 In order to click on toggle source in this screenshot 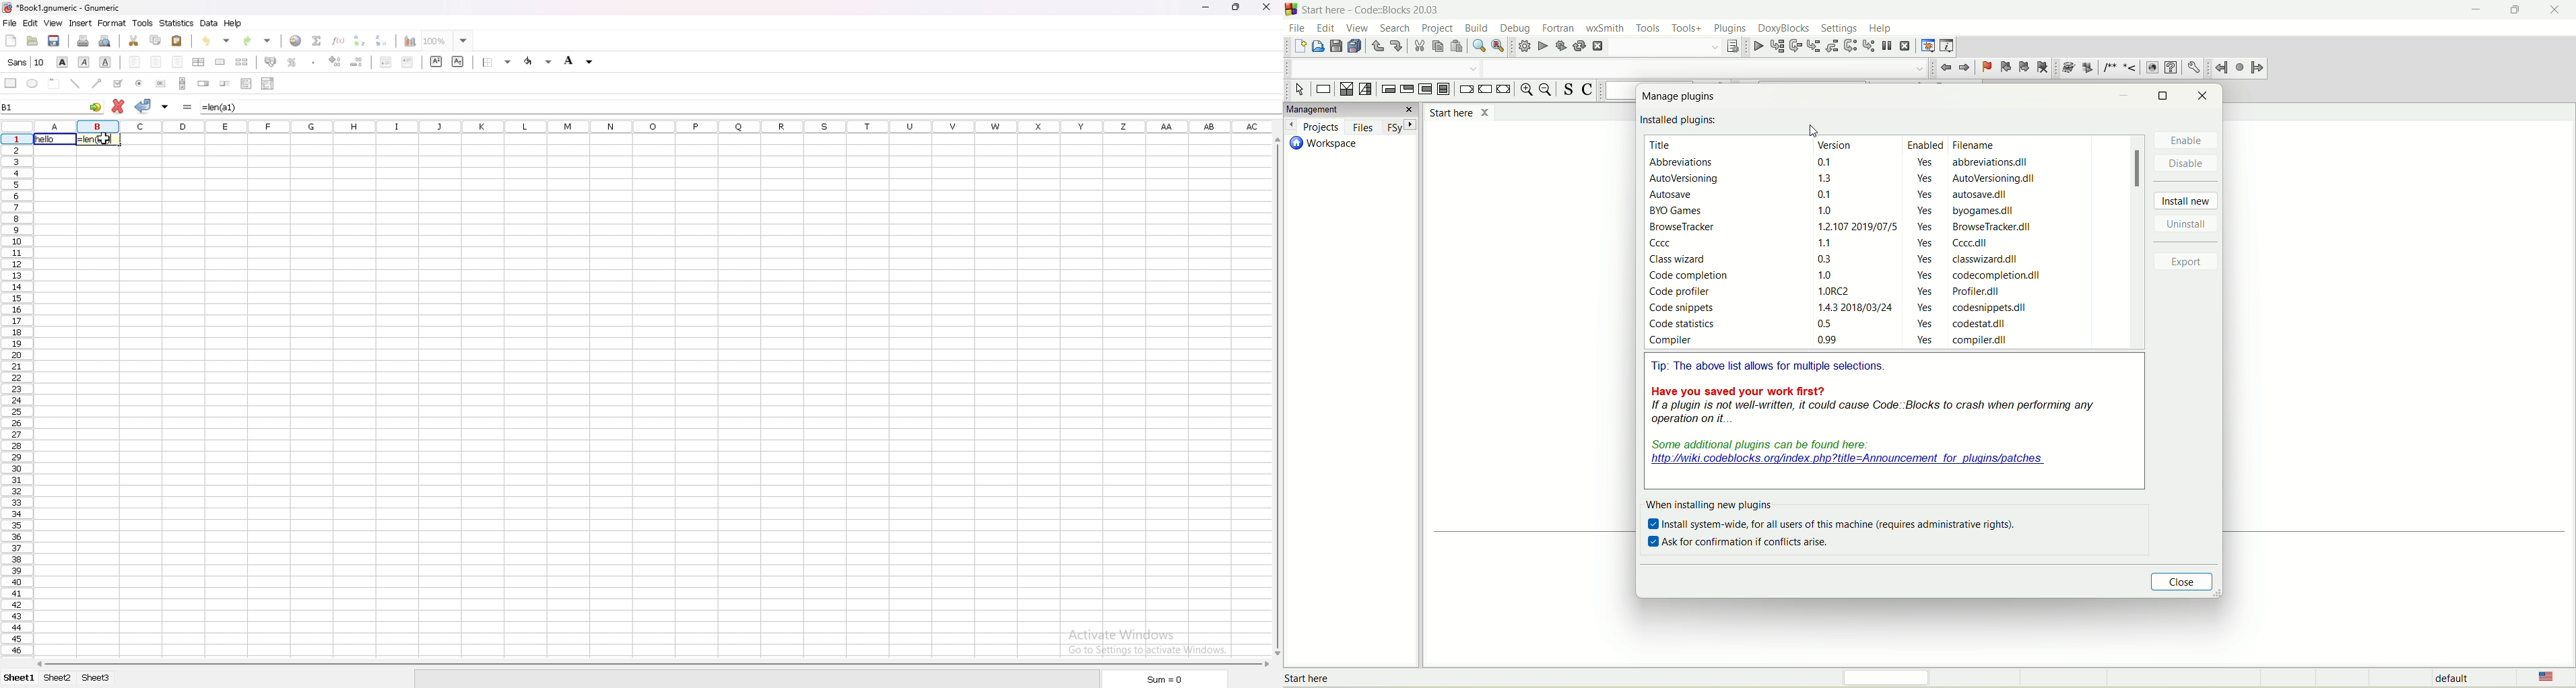, I will do `click(1566, 90)`.